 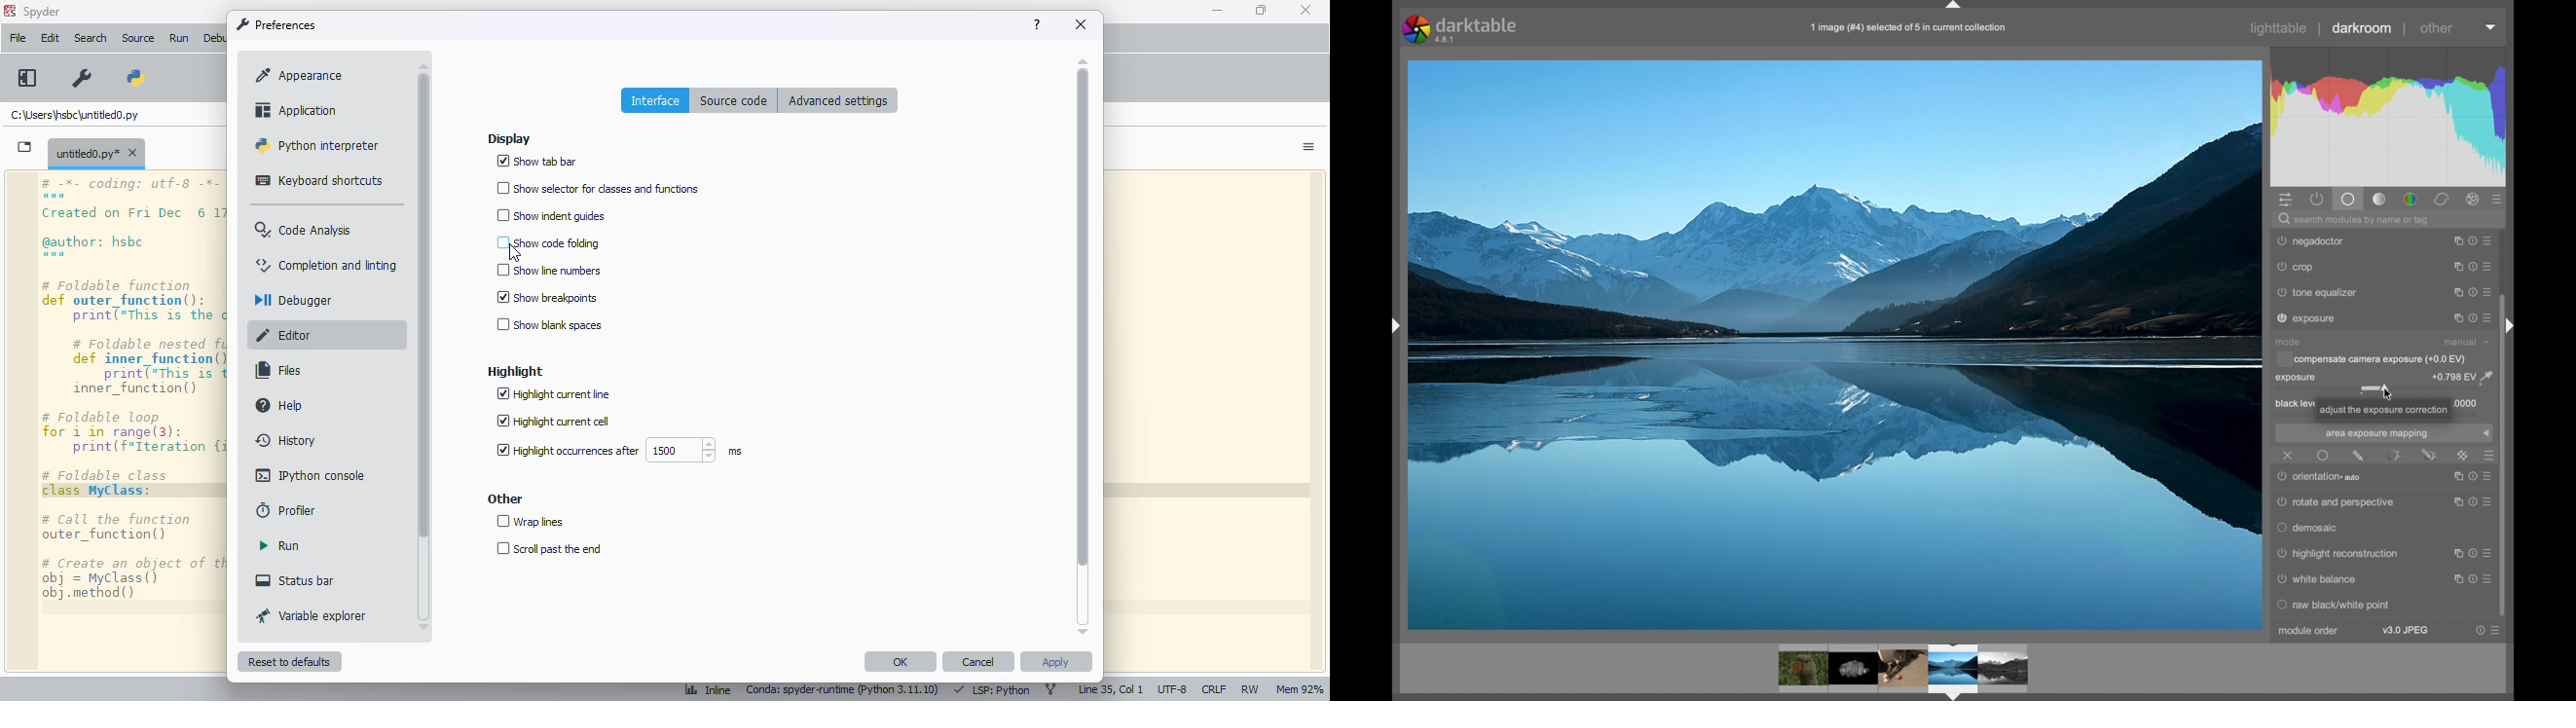 What do you see at coordinates (9, 11) in the screenshot?
I see `logo` at bounding box center [9, 11].